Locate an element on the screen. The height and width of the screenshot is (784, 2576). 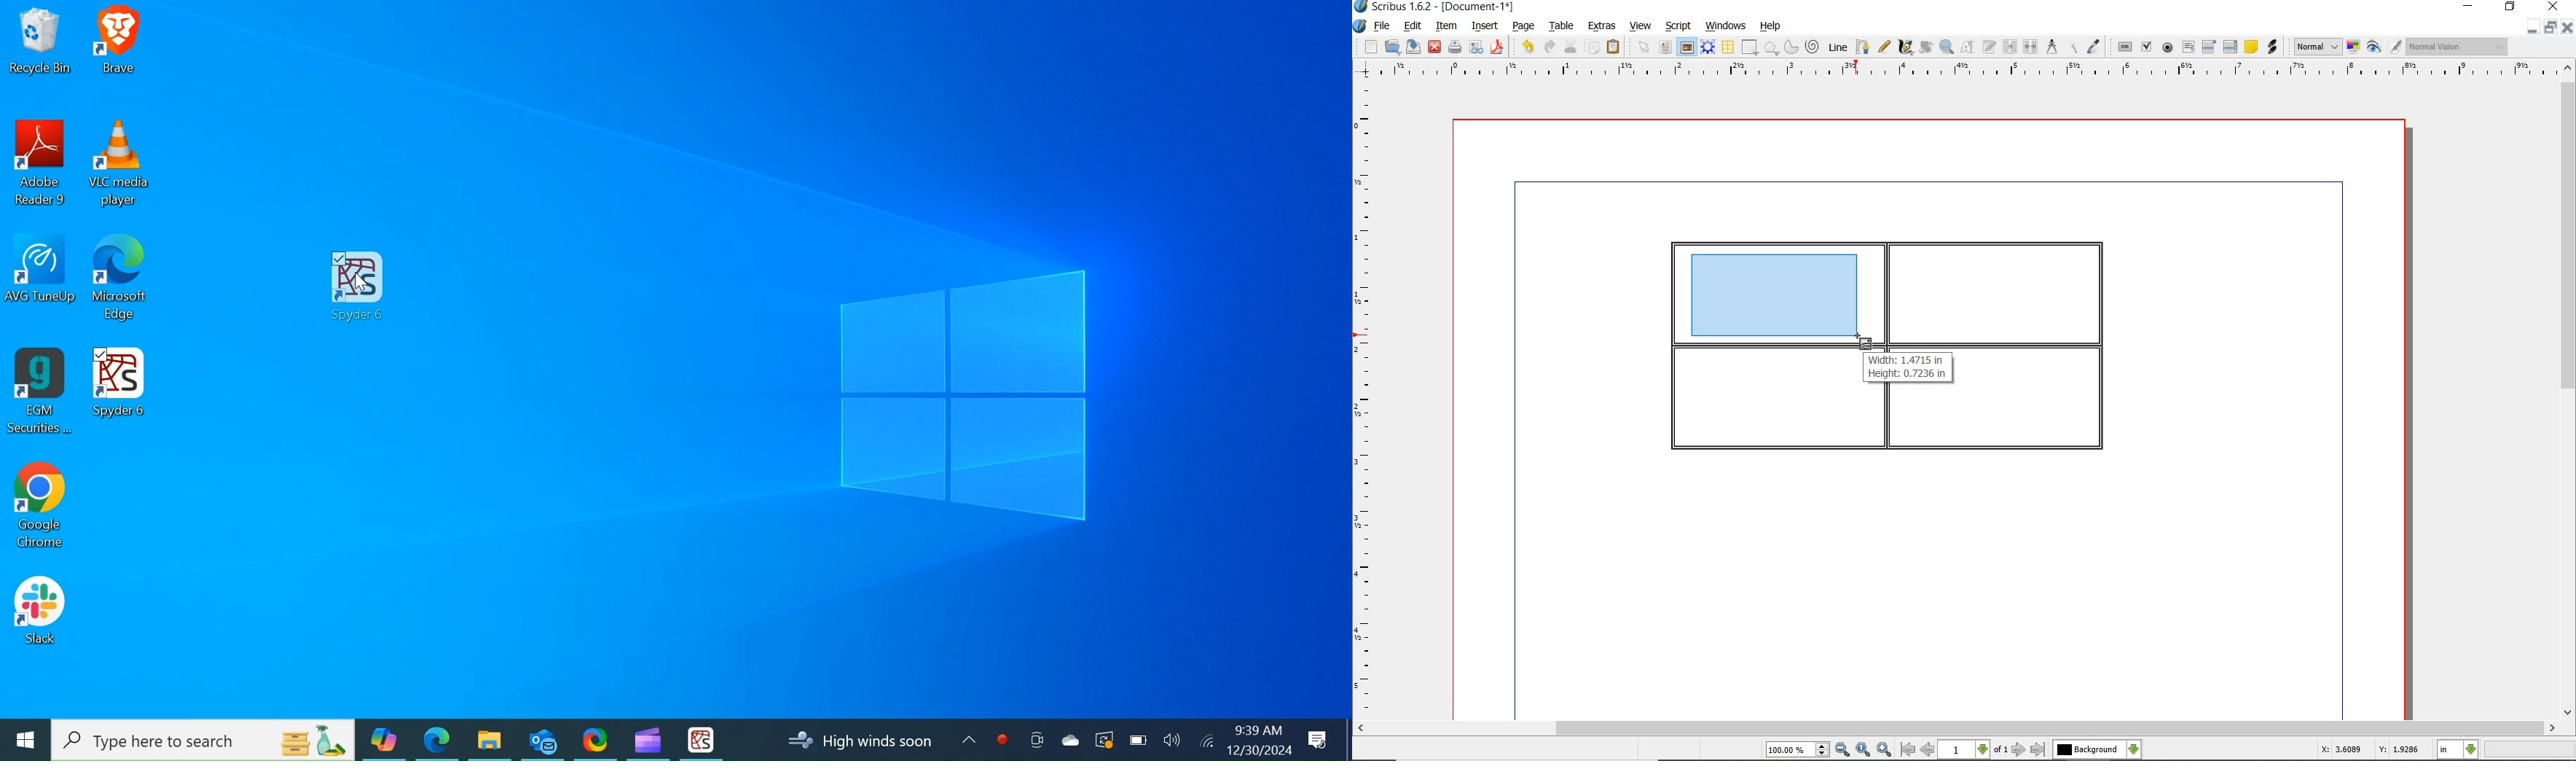
scrollbar is located at coordinates (2567, 391).